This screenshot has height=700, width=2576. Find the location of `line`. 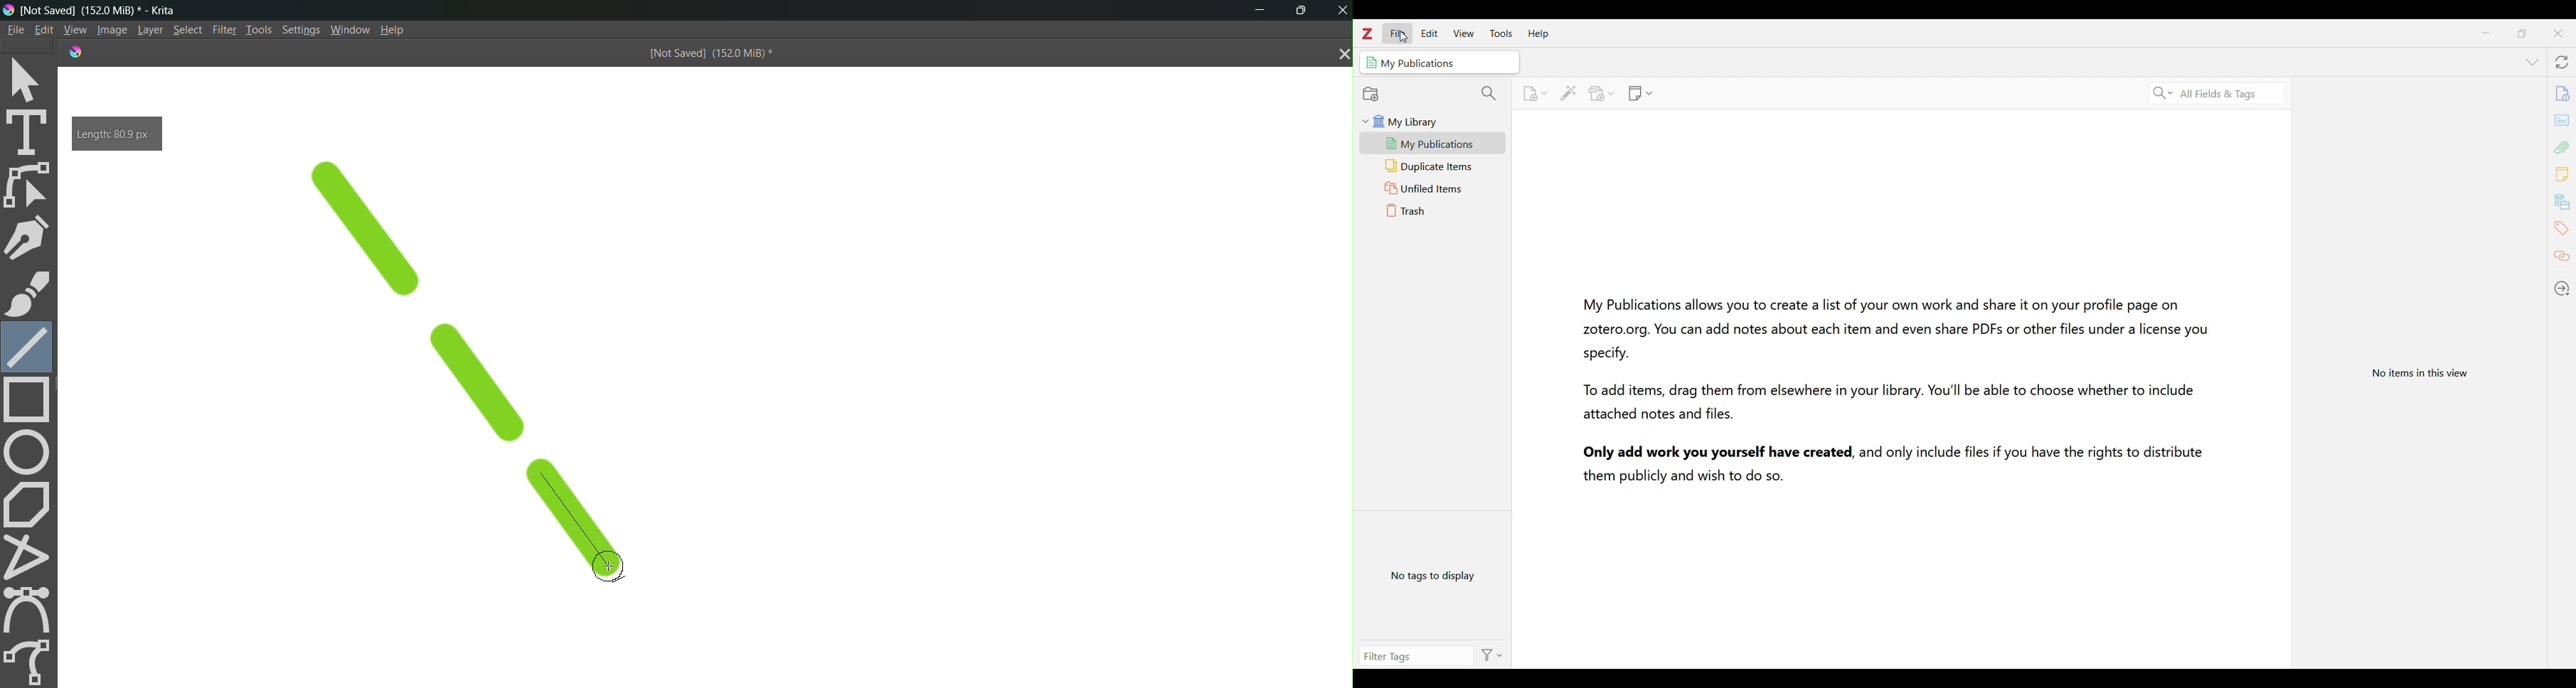

line is located at coordinates (492, 385).